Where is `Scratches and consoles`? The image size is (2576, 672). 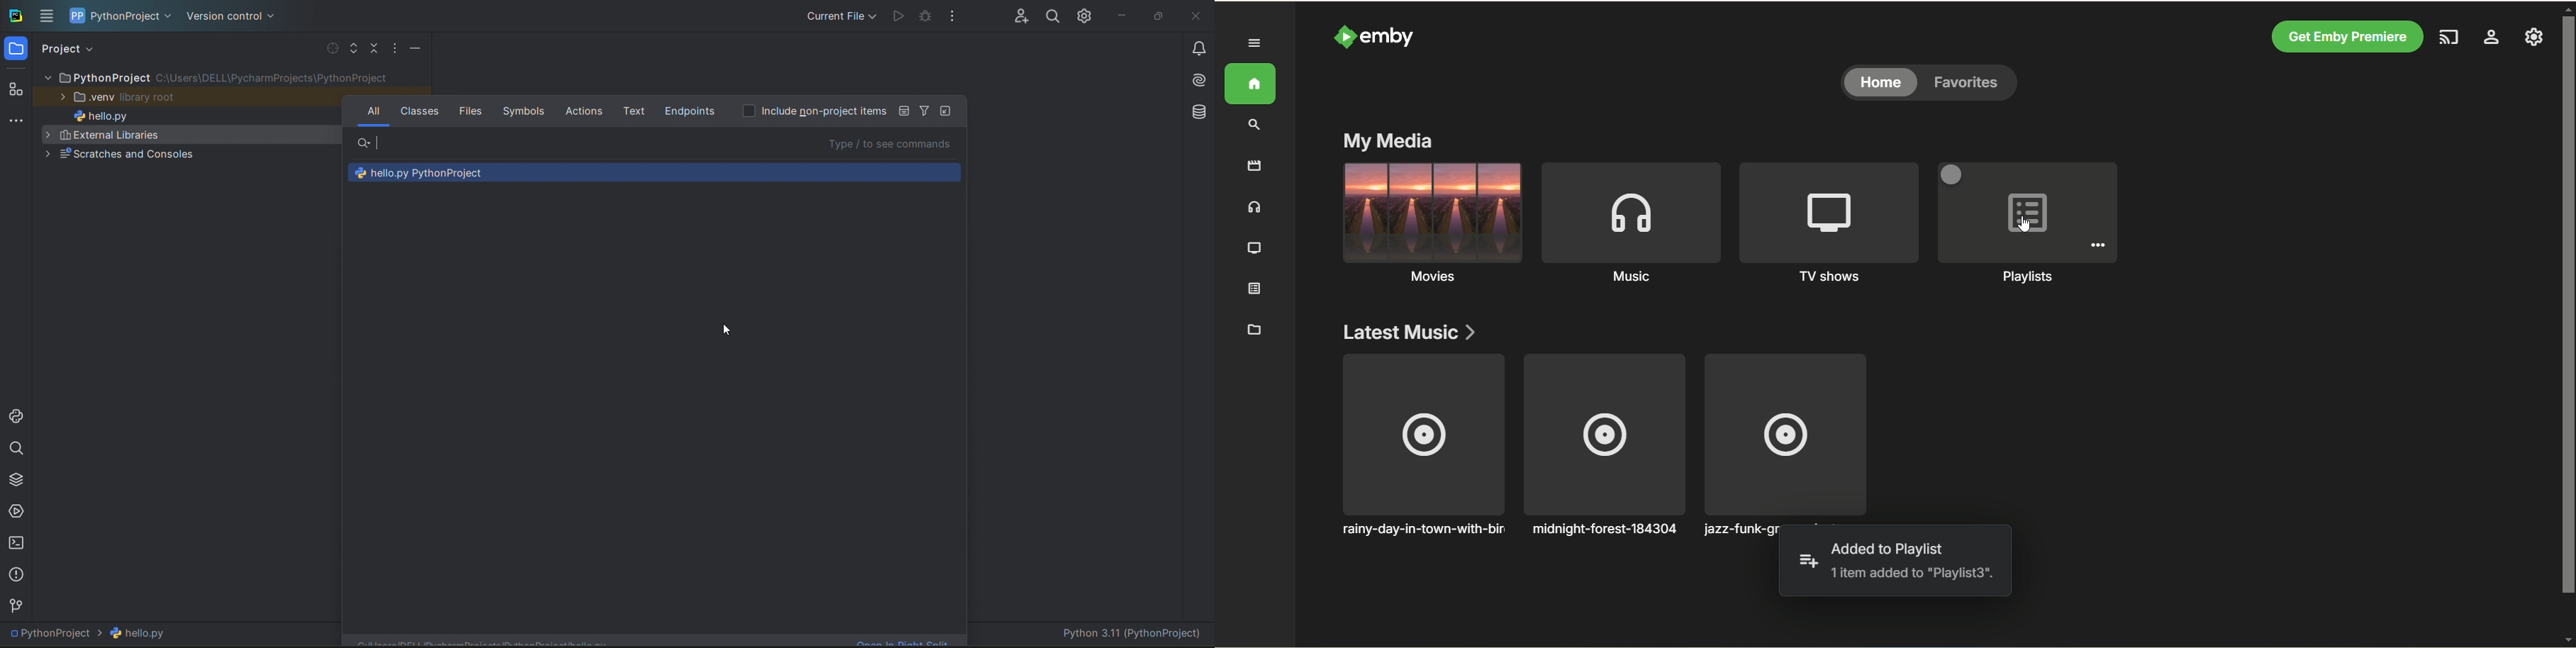 Scratches and consoles is located at coordinates (189, 154).